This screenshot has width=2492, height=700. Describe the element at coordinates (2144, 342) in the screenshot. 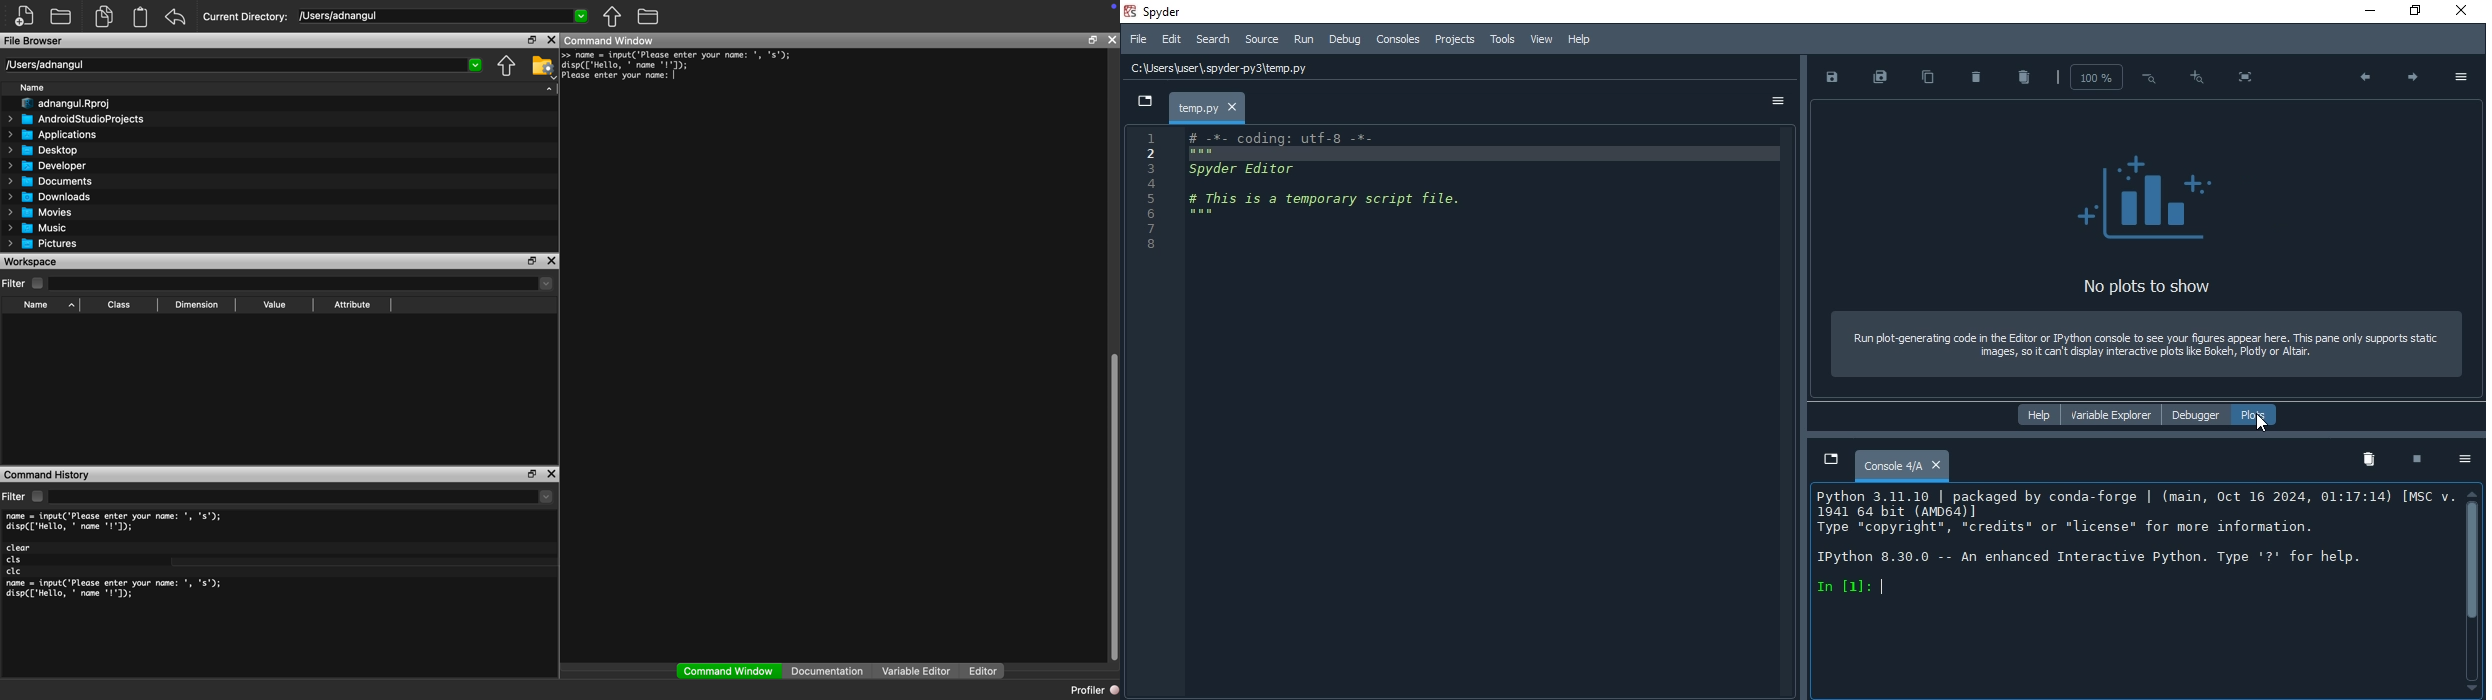

I see `Run plot generating code in the Editor or Python console to see your figures appear here. This pane only supports static
images, soit can't display interactive plots lie Bokeh, Plotly or Altai,` at that location.